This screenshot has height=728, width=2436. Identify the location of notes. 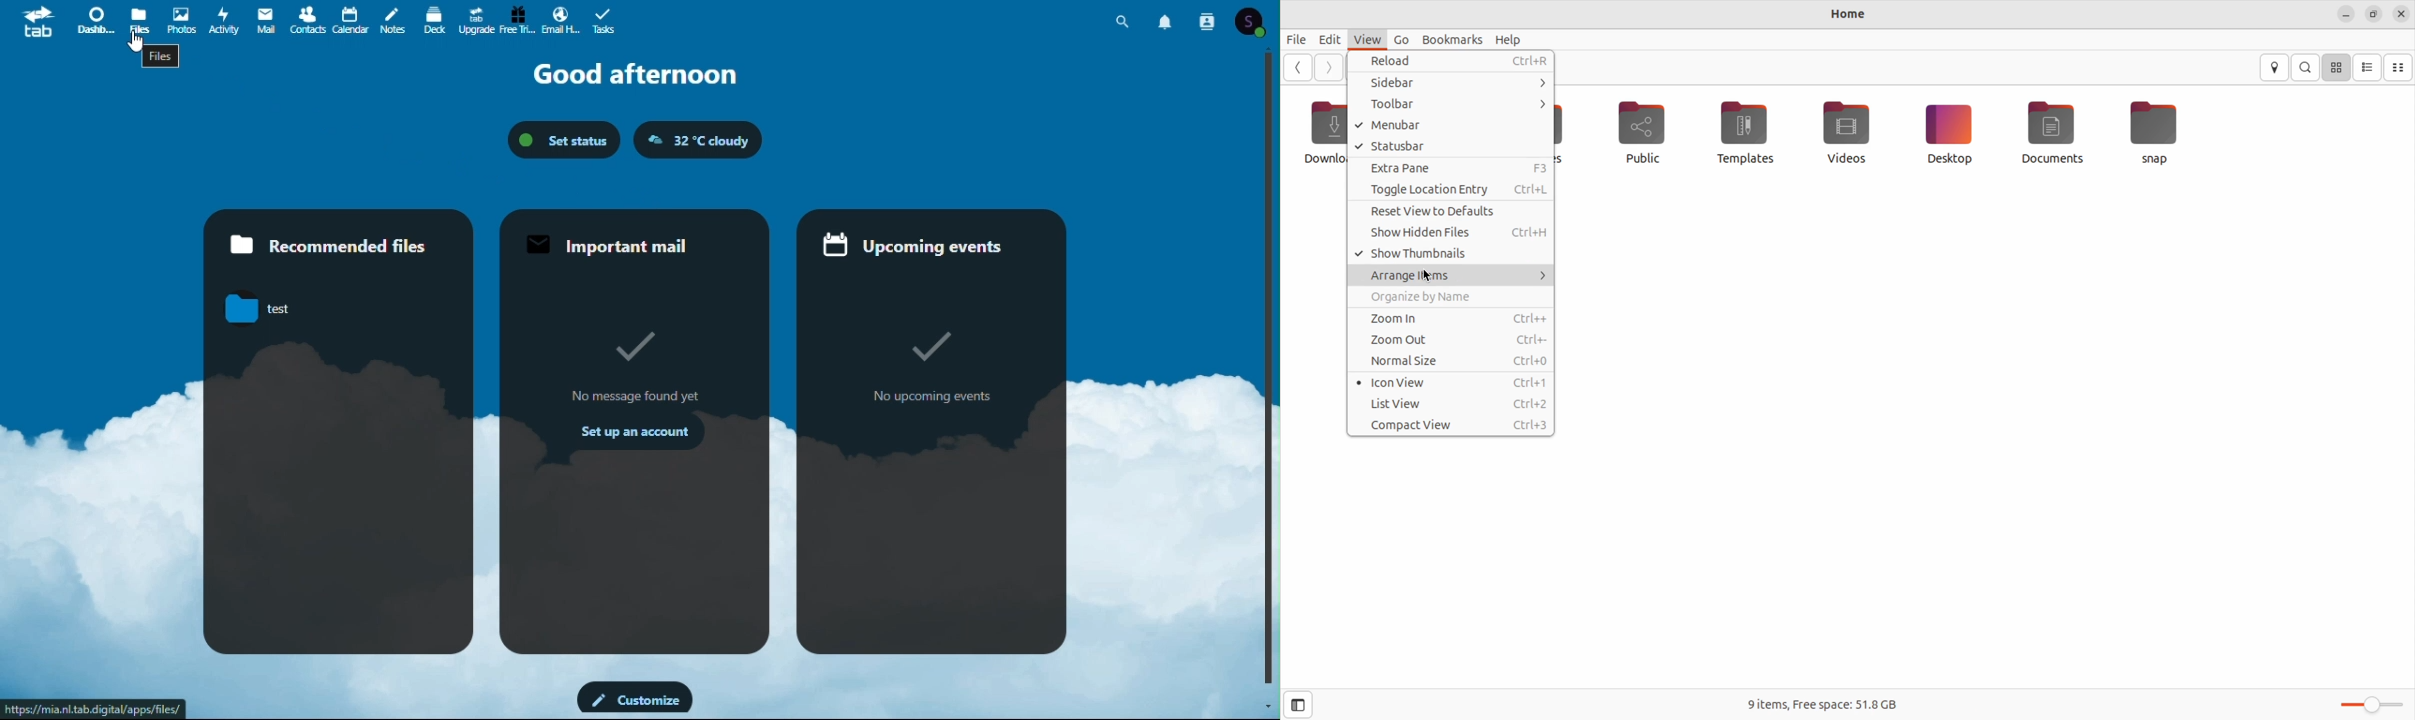
(391, 19).